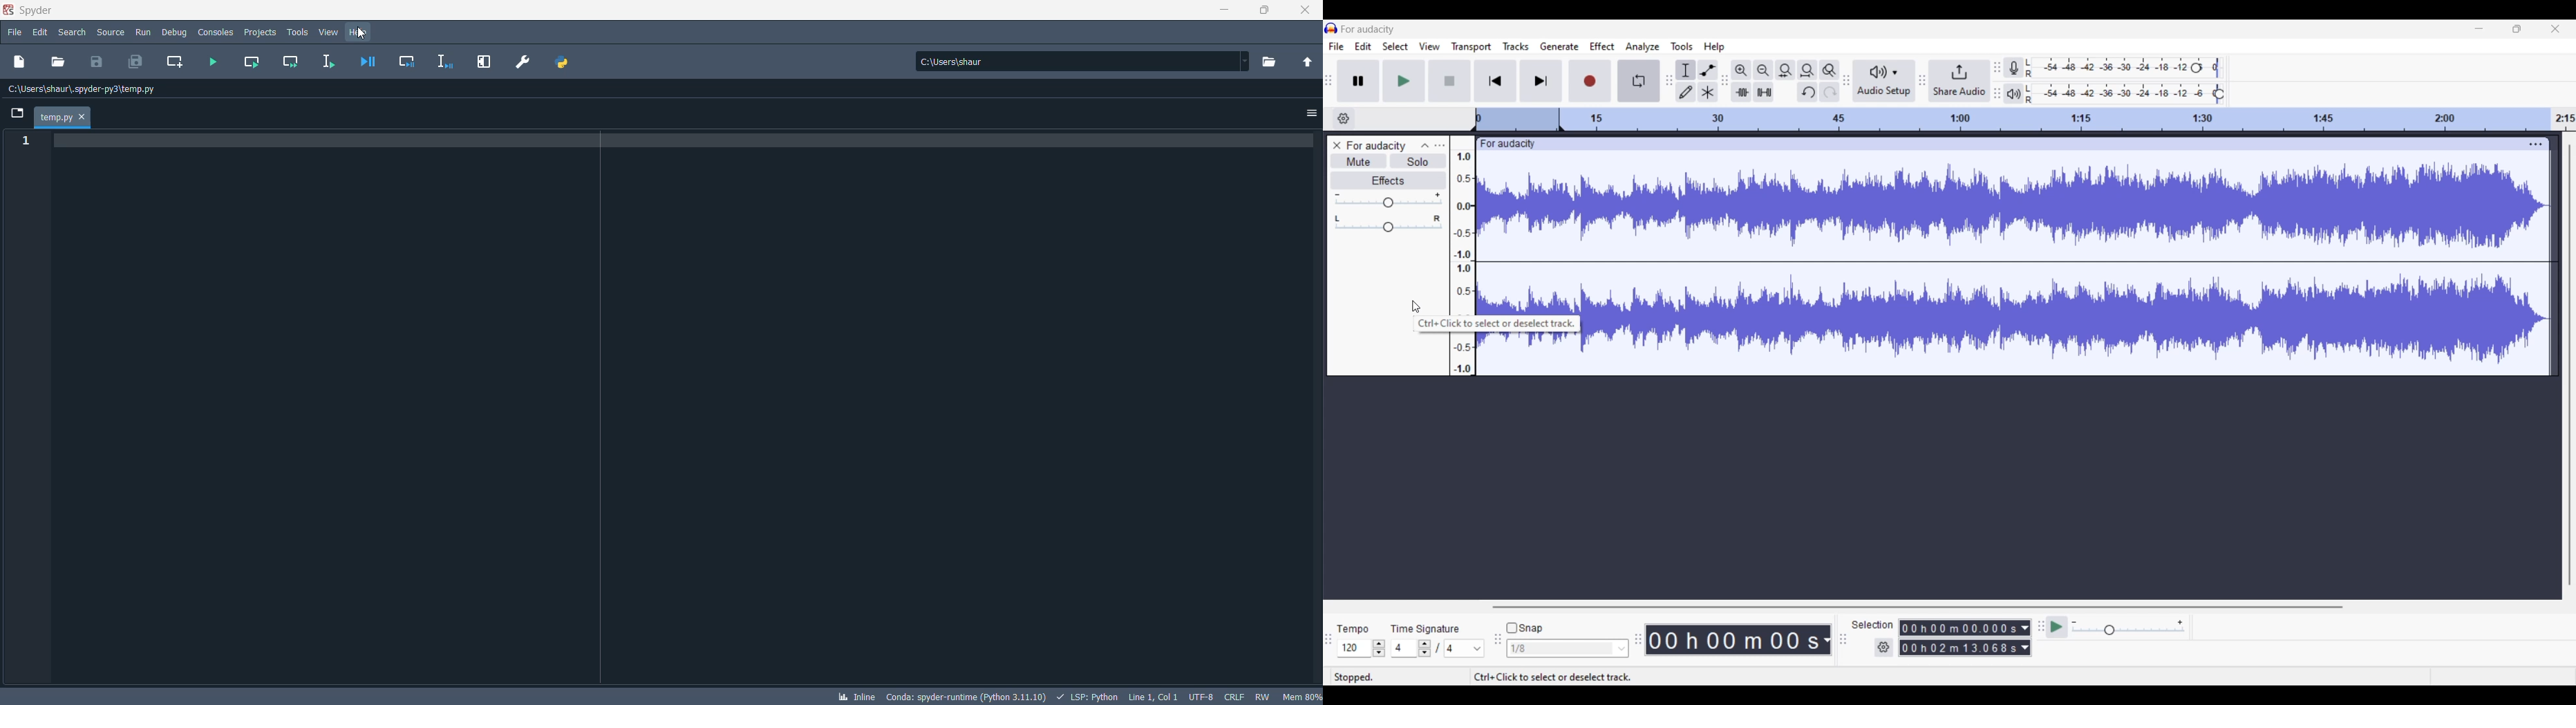 The height and width of the screenshot is (728, 2576). I want to click on maximize, so click(1266, 11).